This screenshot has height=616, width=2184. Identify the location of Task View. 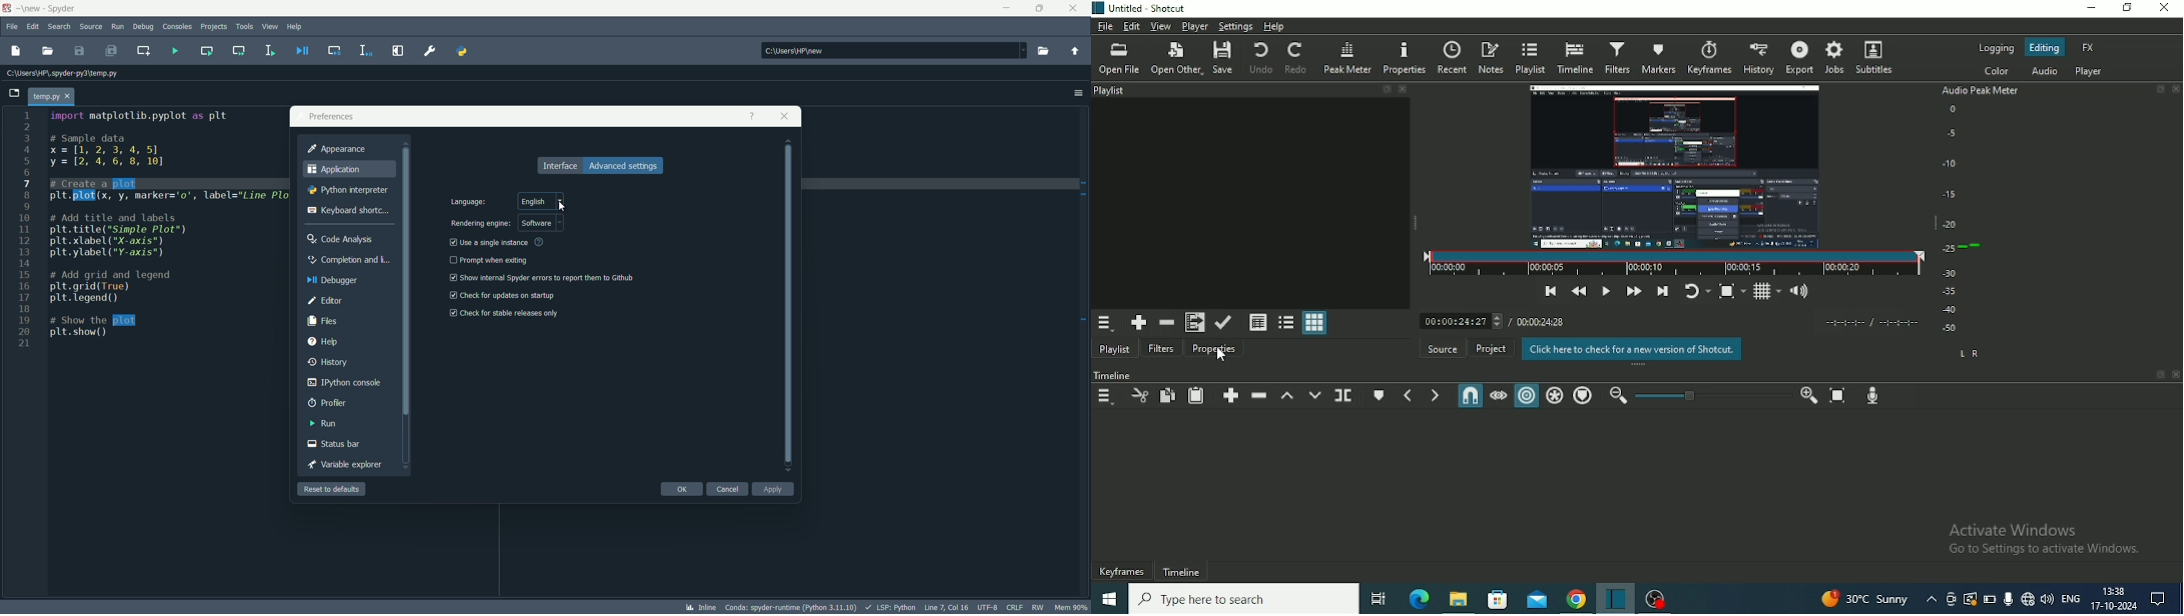
(1380, 601).